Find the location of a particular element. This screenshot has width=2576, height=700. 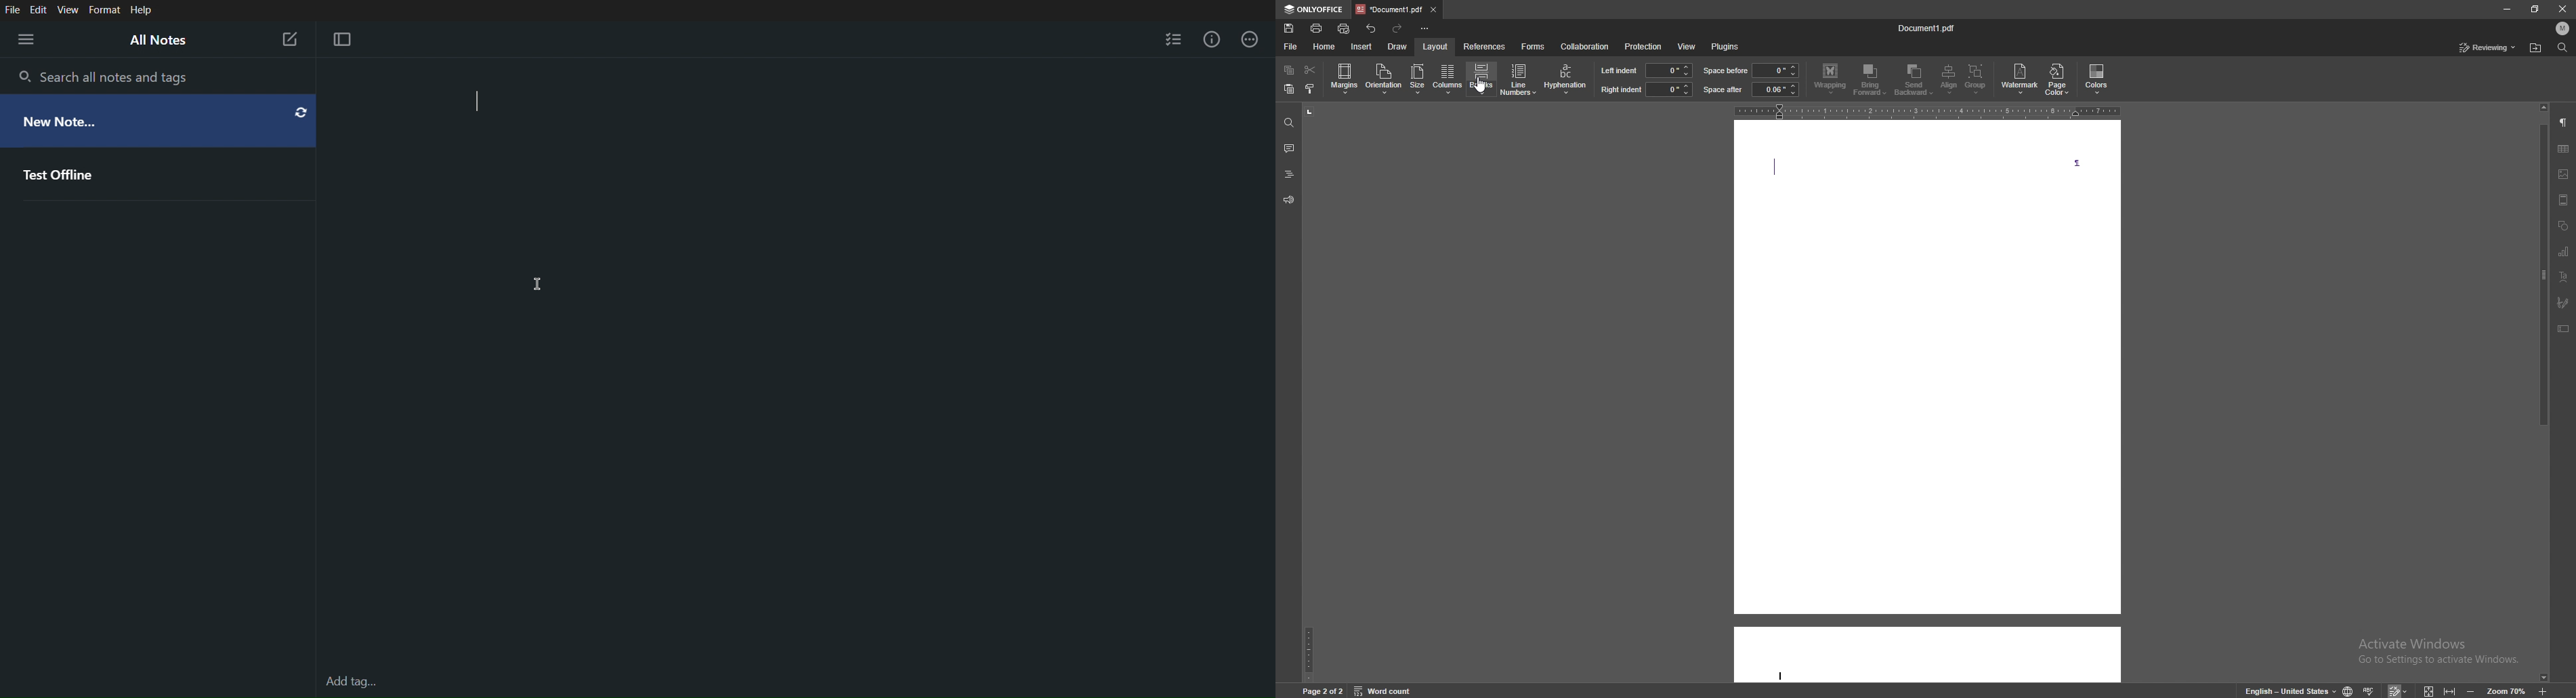

track changes is located at coordinates (2399, 689).